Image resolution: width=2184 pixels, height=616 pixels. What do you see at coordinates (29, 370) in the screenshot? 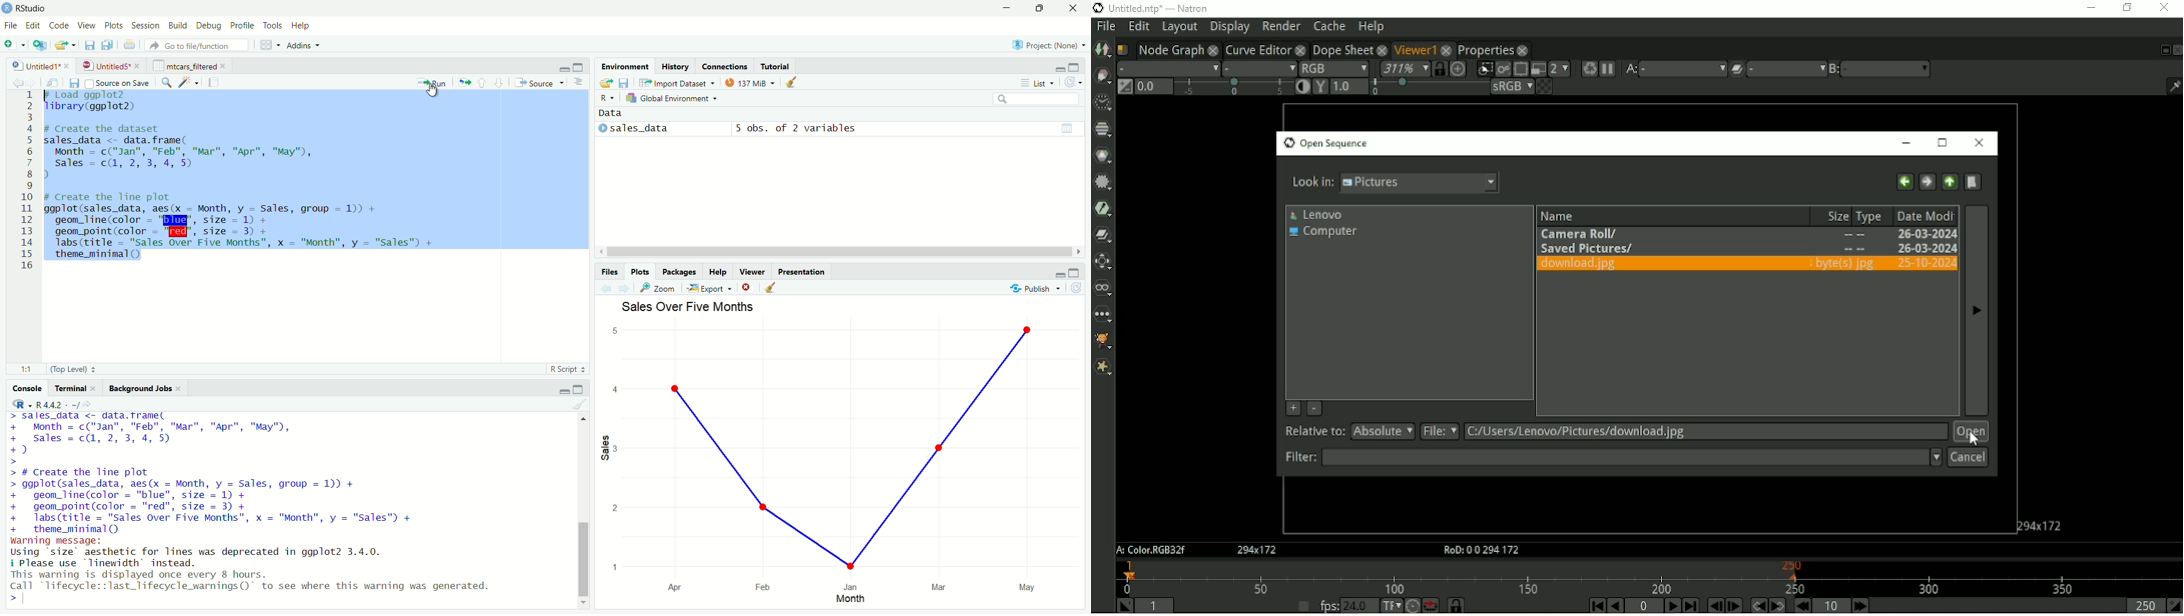
I see `15:18` at bounding box center [29, 370].